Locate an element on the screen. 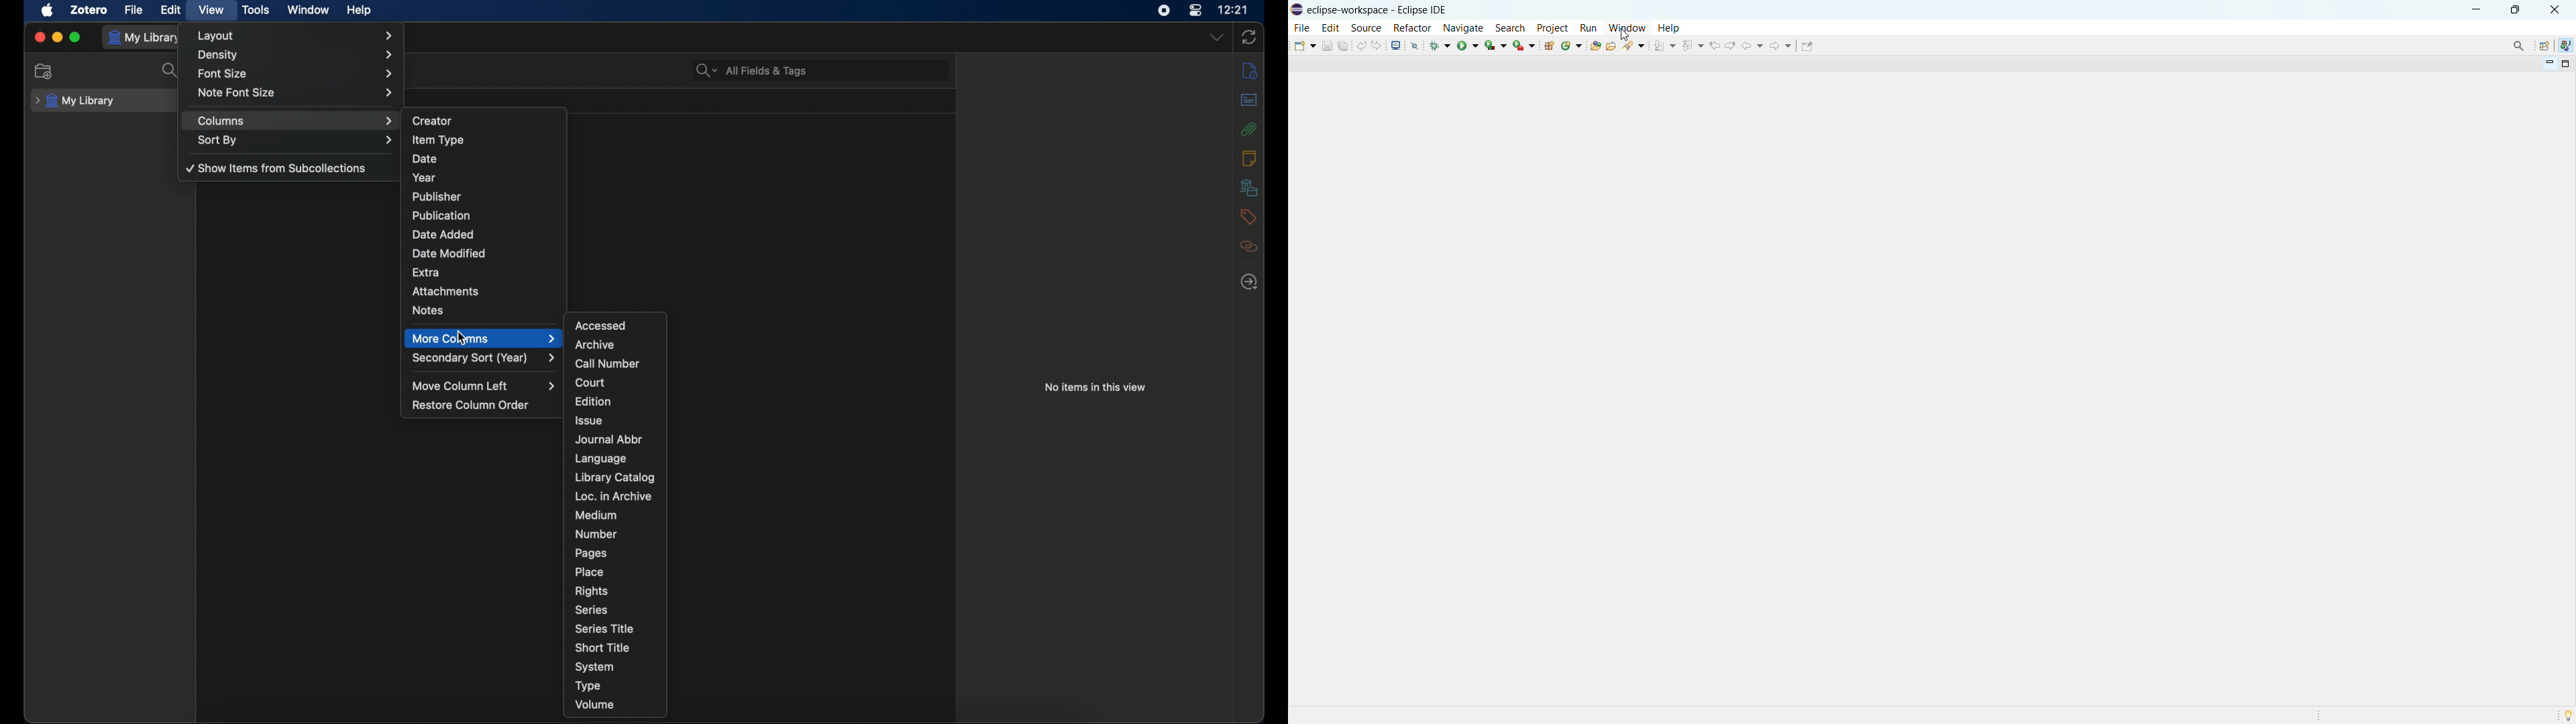 Image resolution: width=2576 pixels, height=728 pixels. medium is located at coordinates (596, 516).